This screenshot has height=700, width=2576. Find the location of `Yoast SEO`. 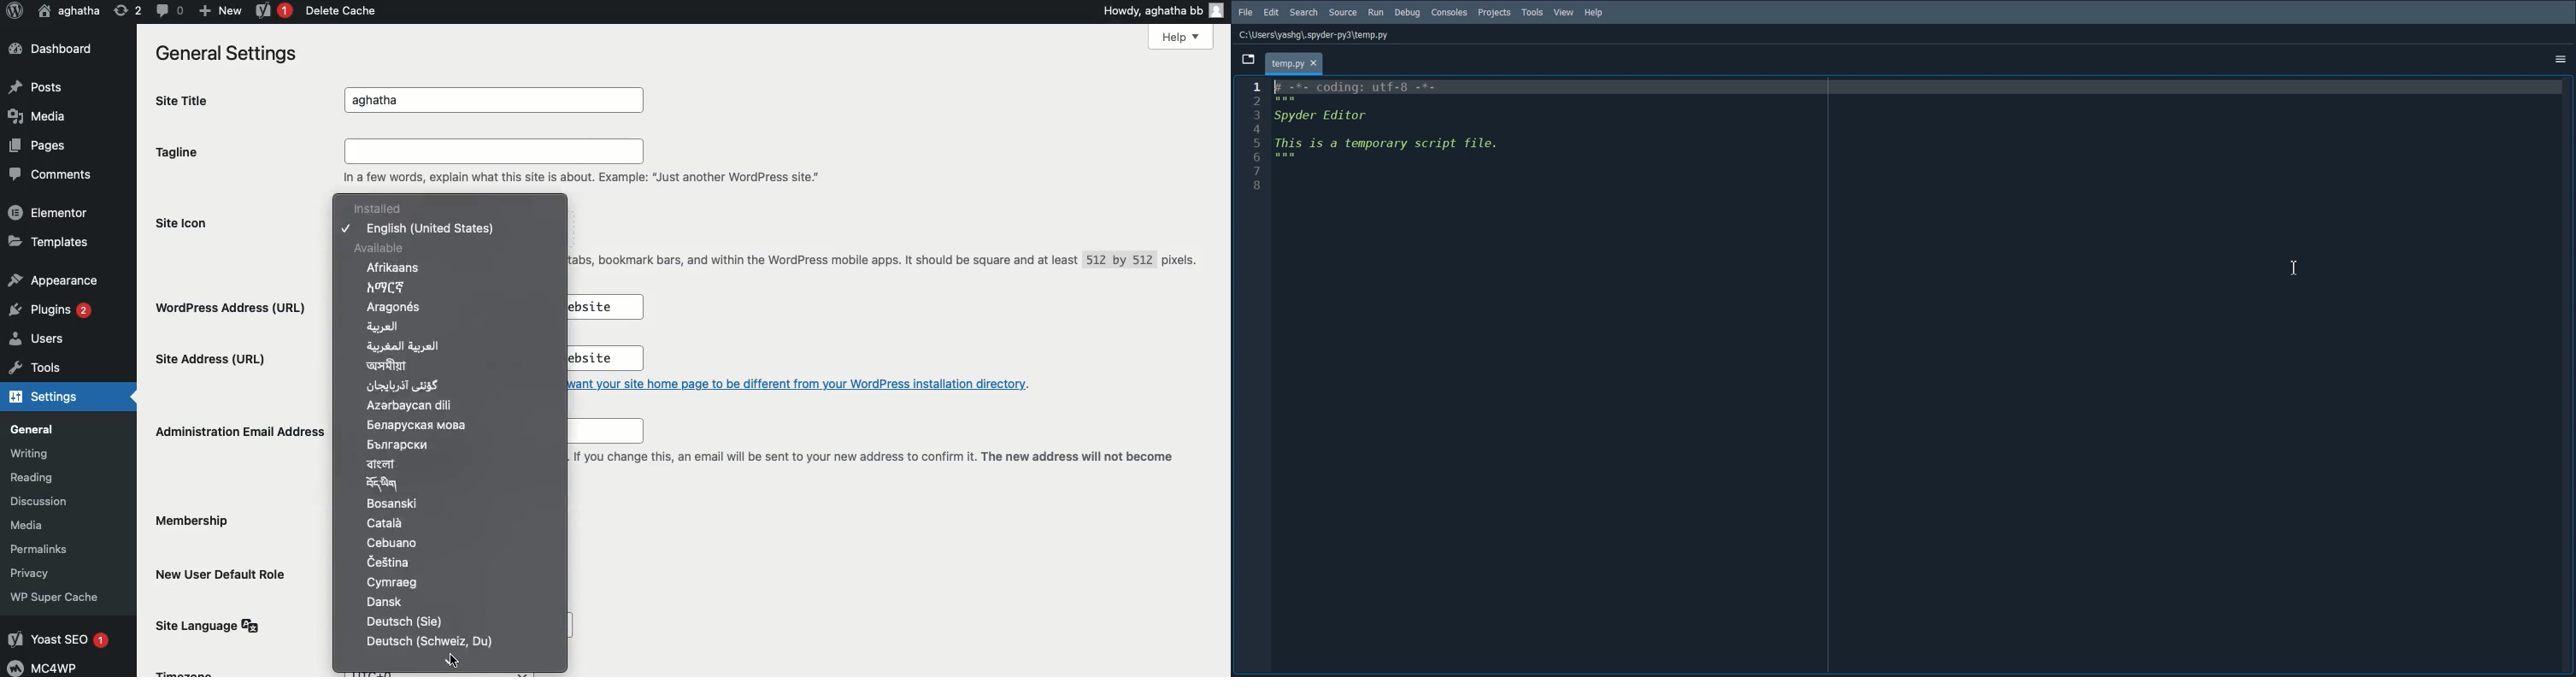

Yoast SEO is located at coordinates (62, 640).